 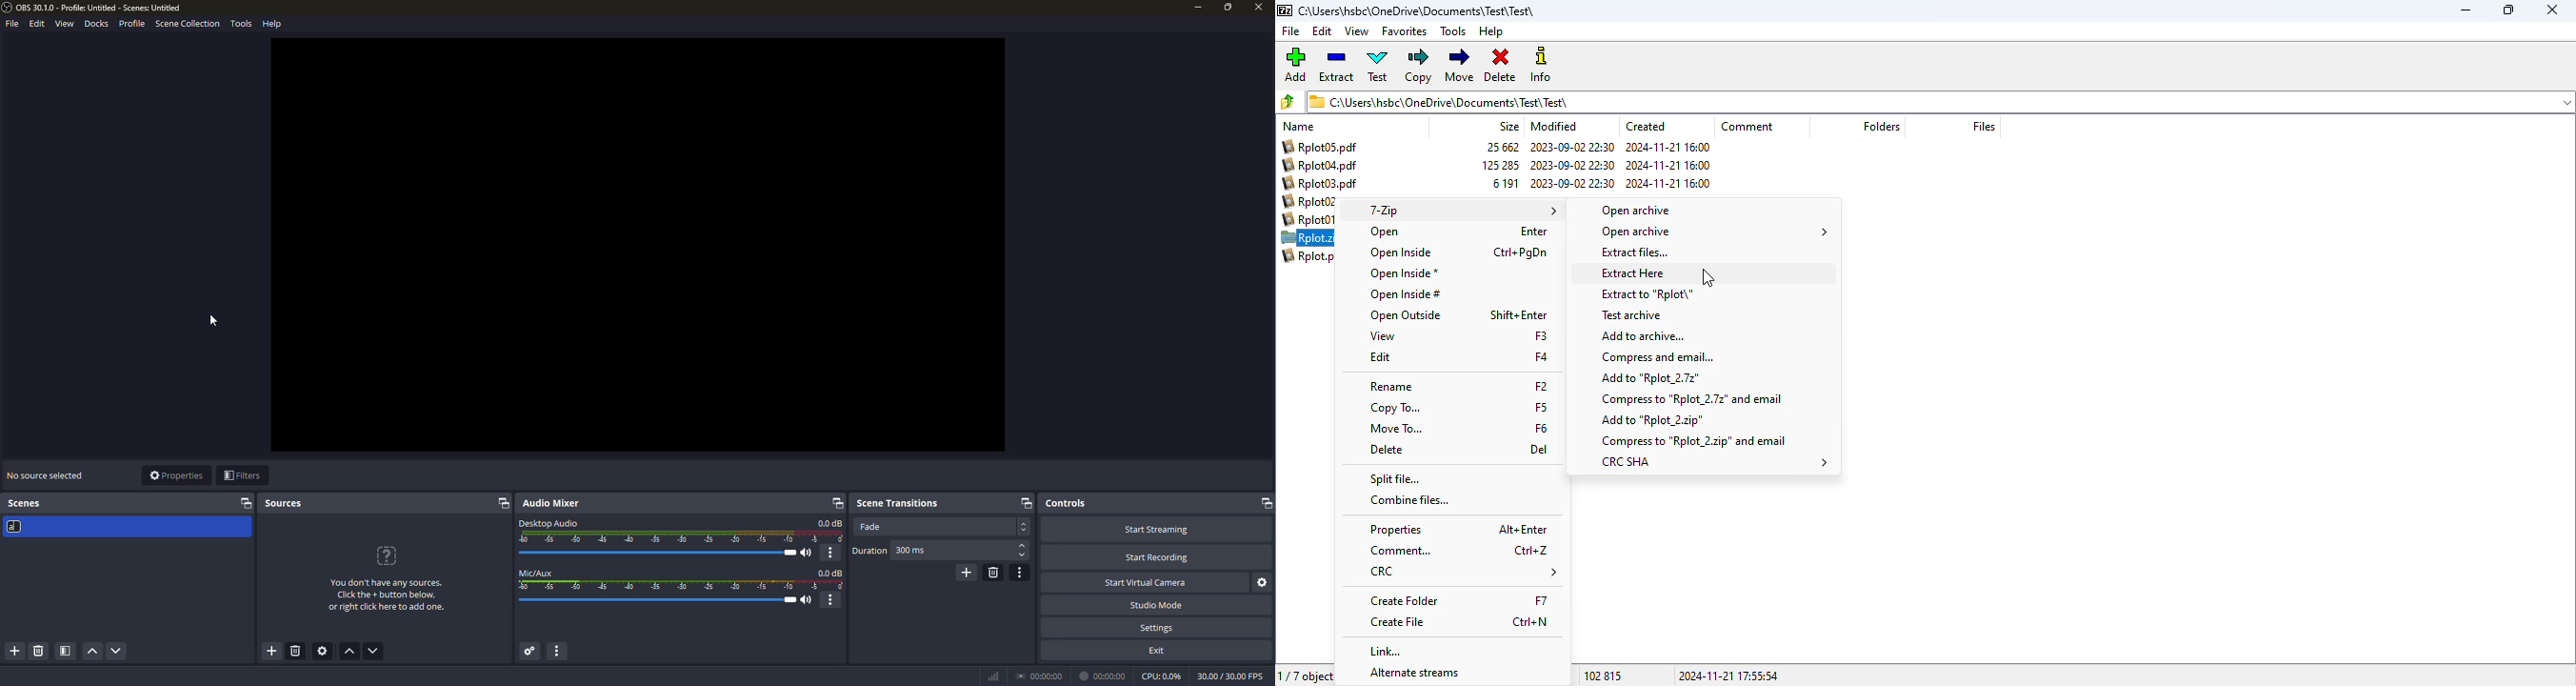 What do you see at coordinates (912, 551) in the screenshot?
I see `300 ms` at bounding box center [912, 551].